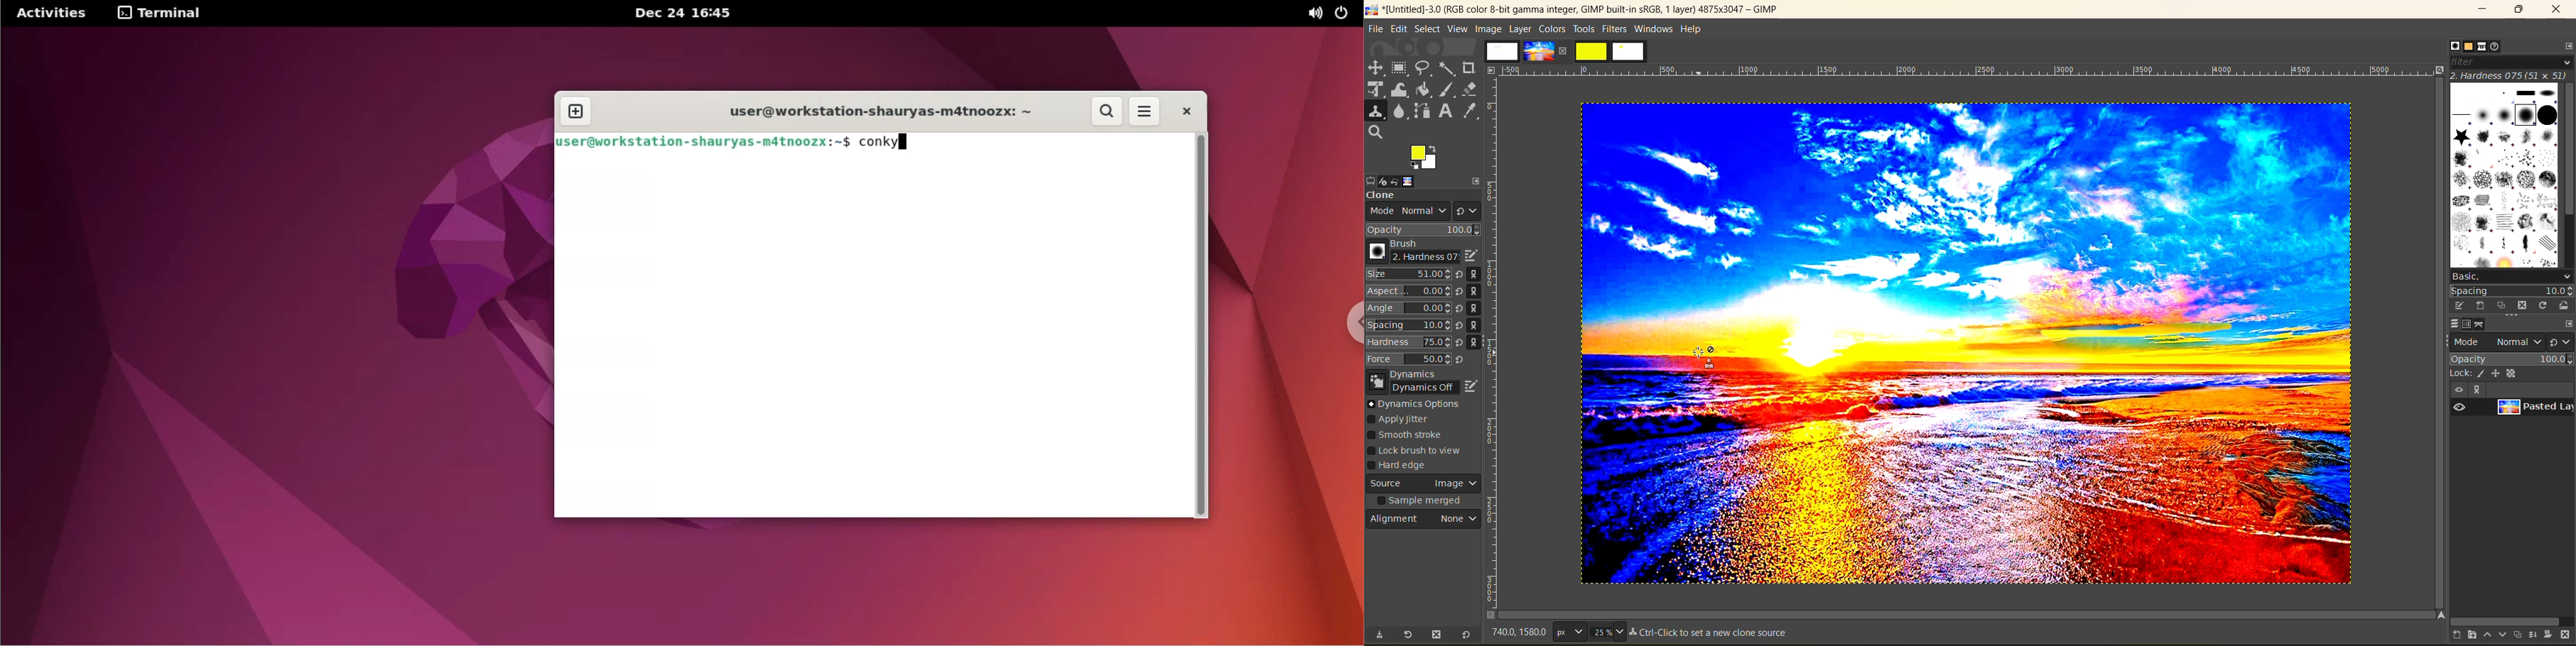 The height and width of the screenshot is (672, 2576). What do you see at coordinates (2533, 409) in the screenshot?
I see `layer` at bounding box center [2533, 409].